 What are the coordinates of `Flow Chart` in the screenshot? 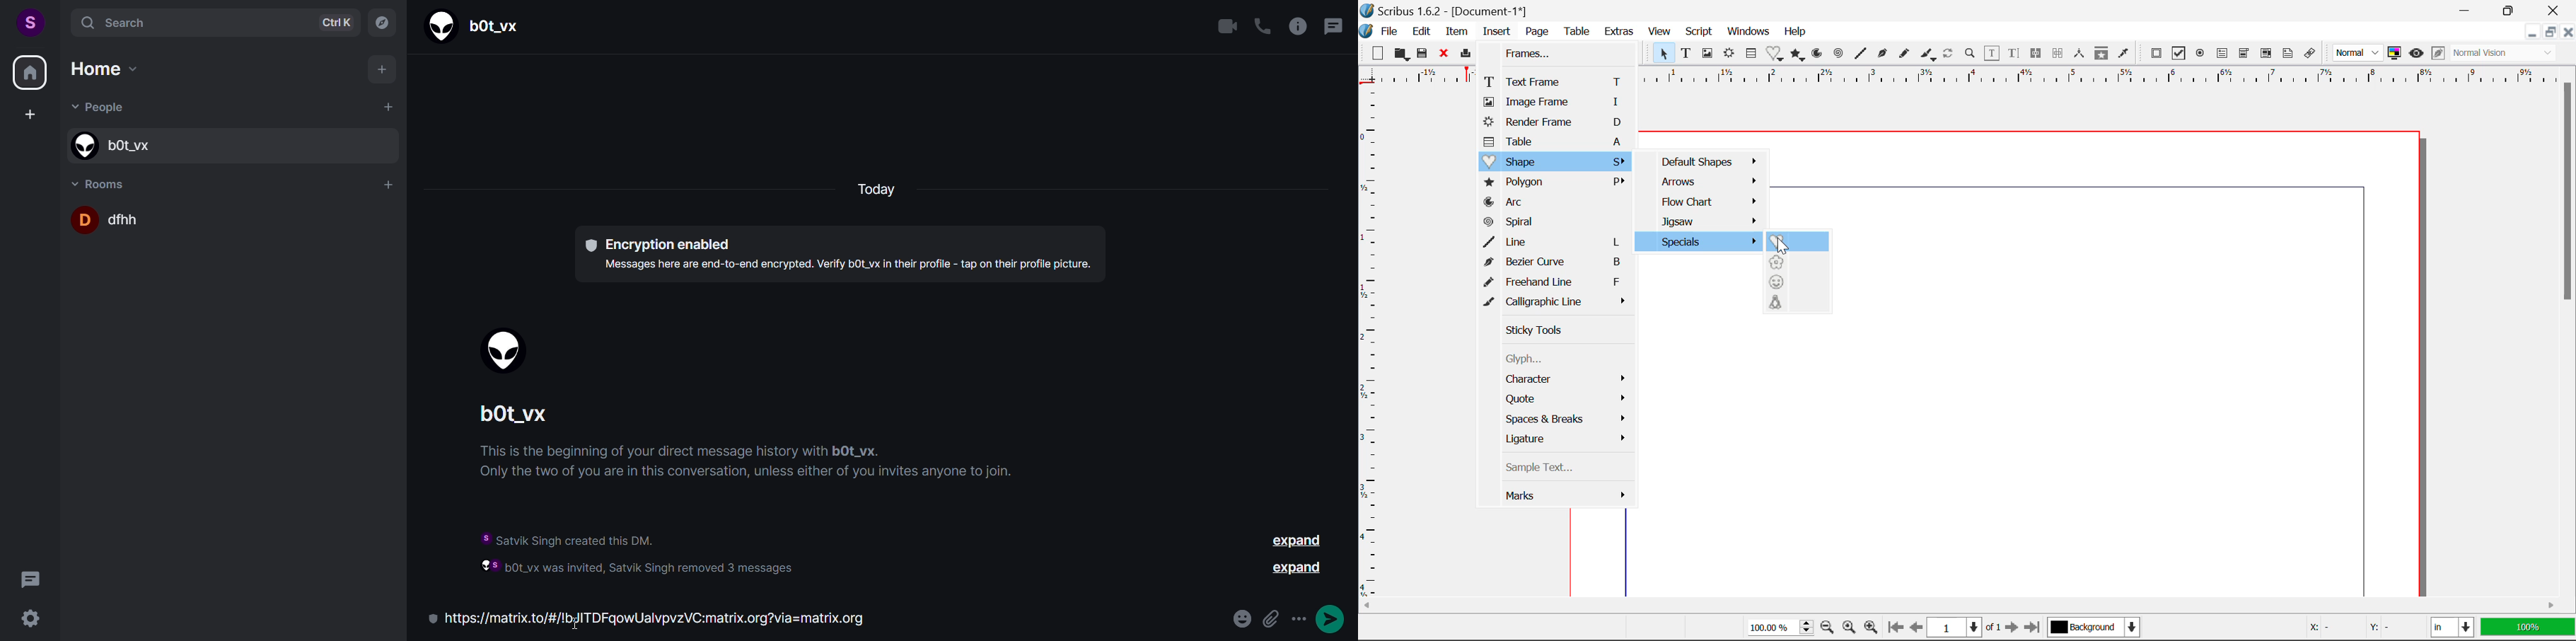 It's located at (1702, 201).